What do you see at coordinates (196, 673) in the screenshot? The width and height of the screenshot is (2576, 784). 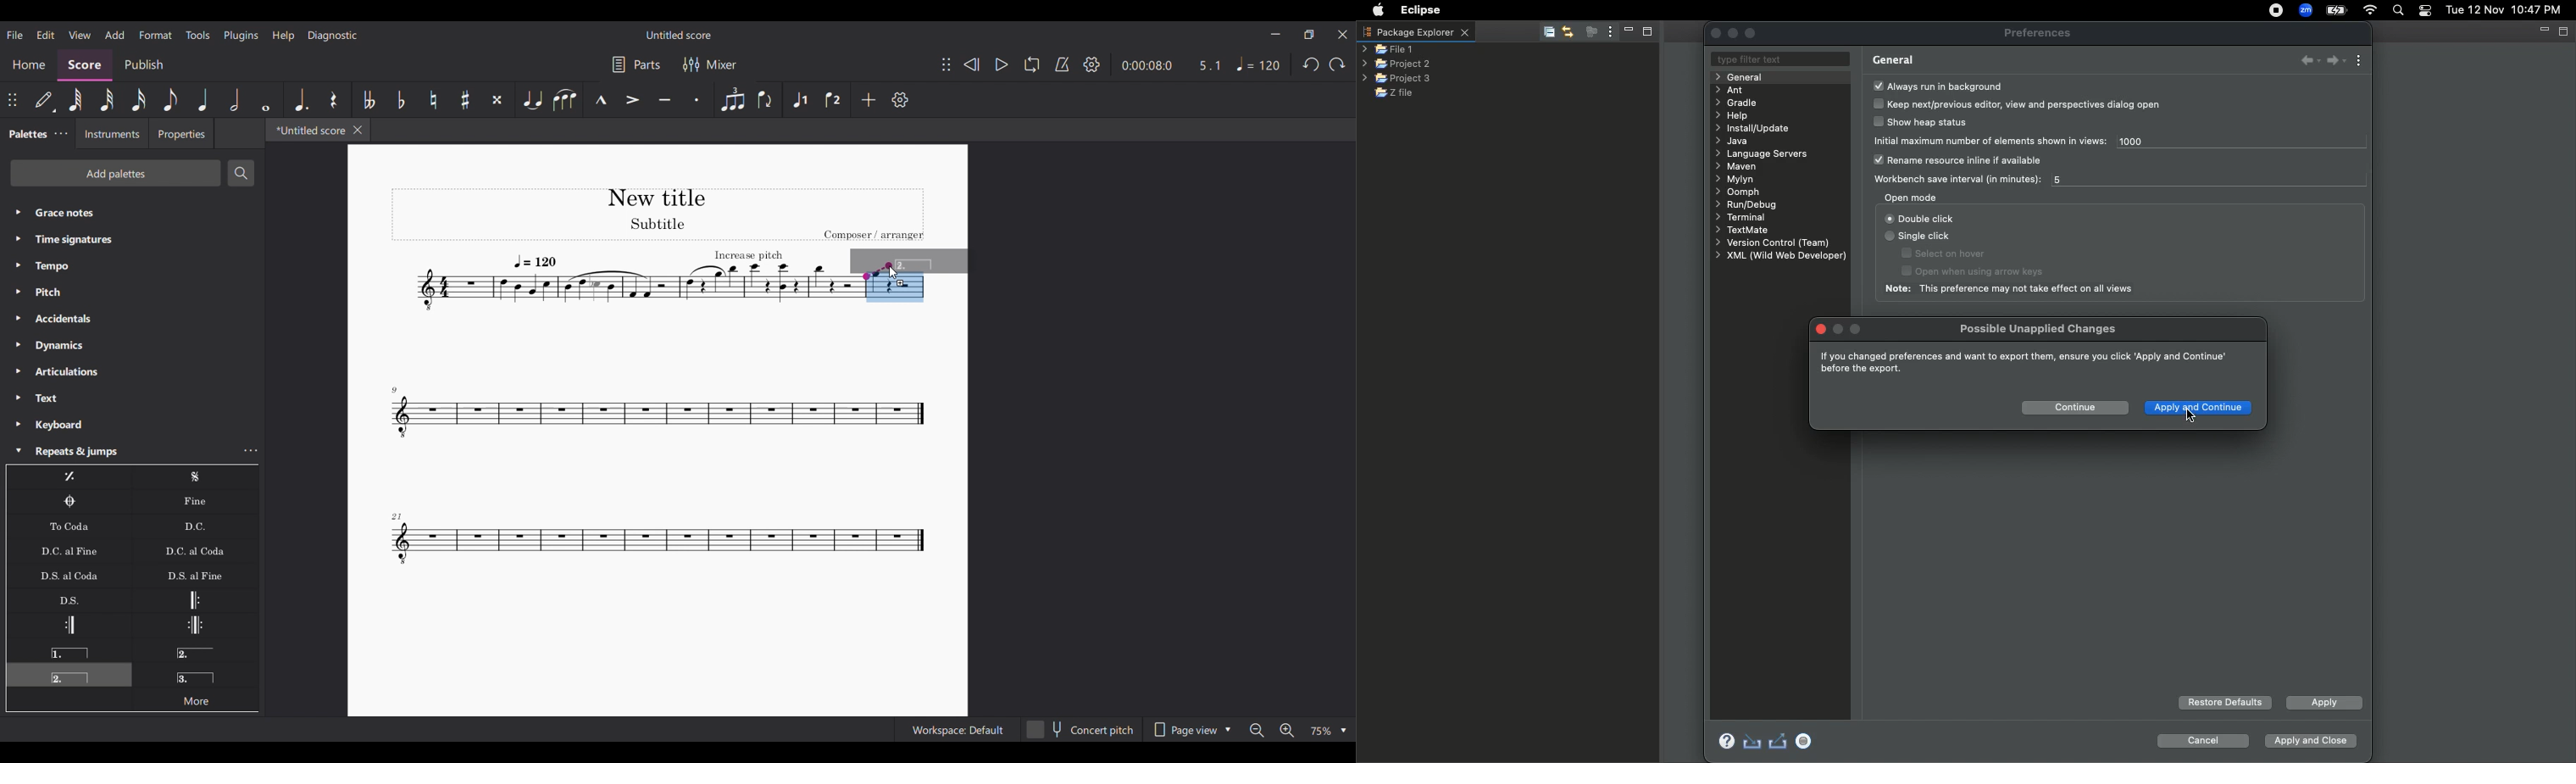 I see `Terza volta` at bounding box center [196, 673].